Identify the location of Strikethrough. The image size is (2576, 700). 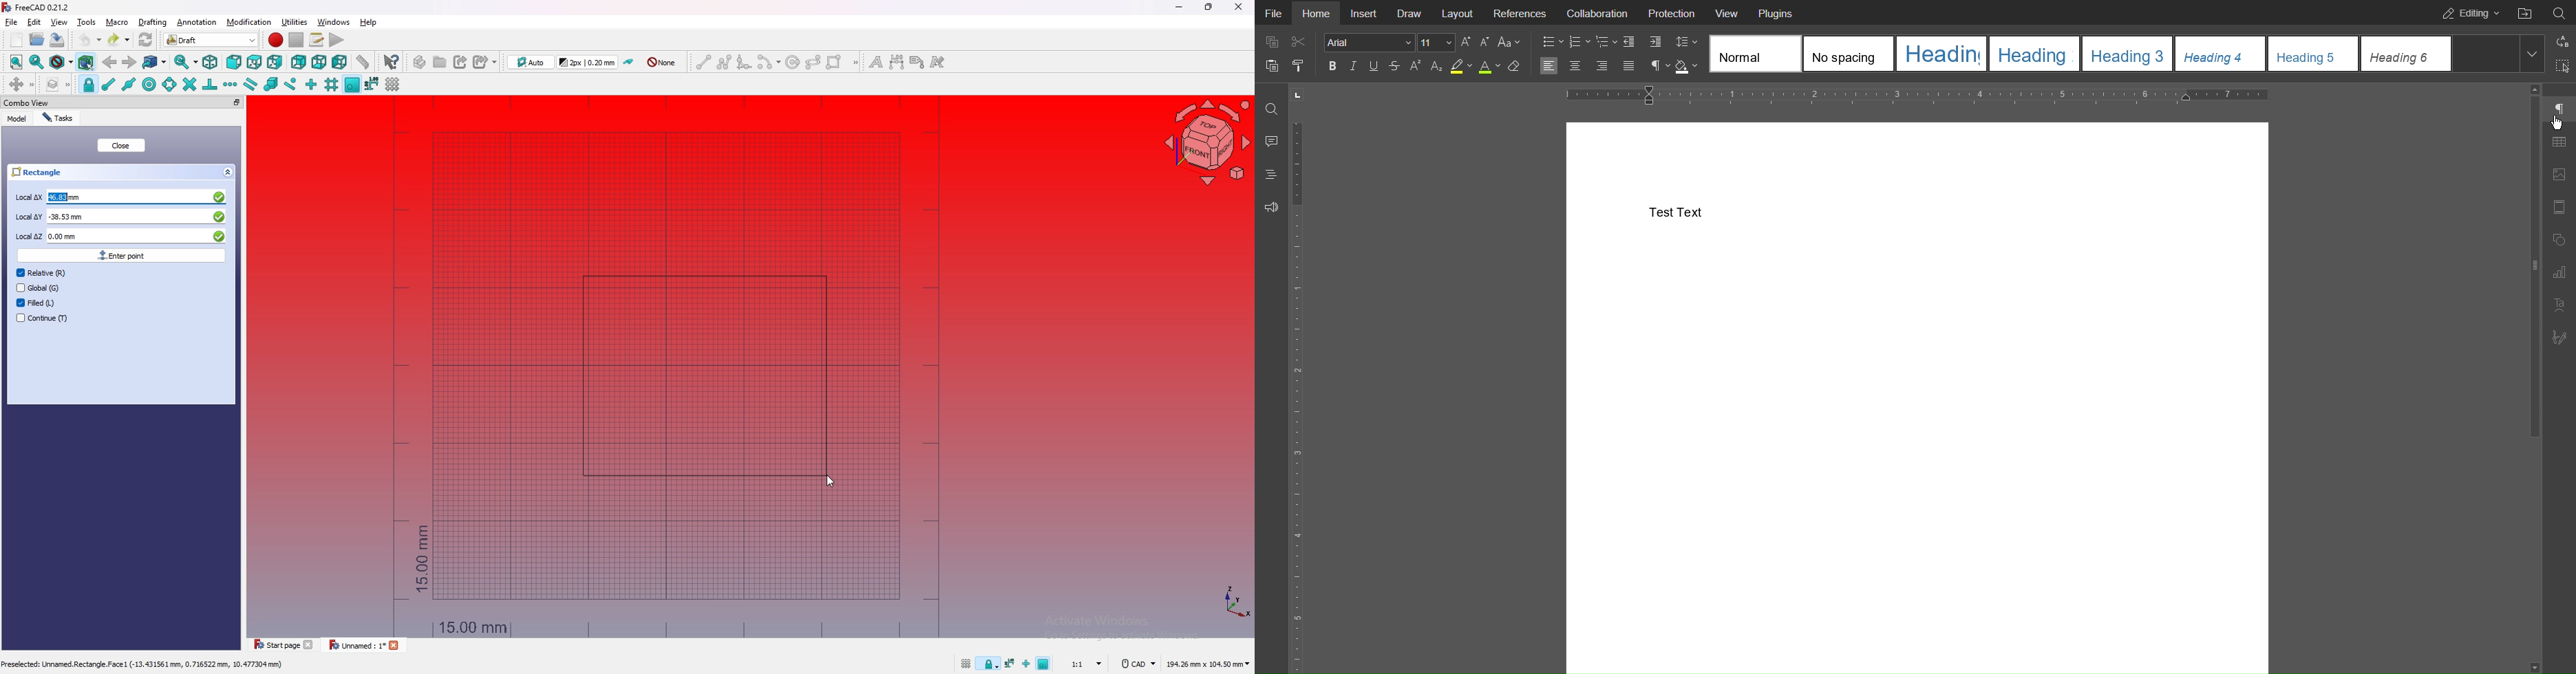
(1393, 67).